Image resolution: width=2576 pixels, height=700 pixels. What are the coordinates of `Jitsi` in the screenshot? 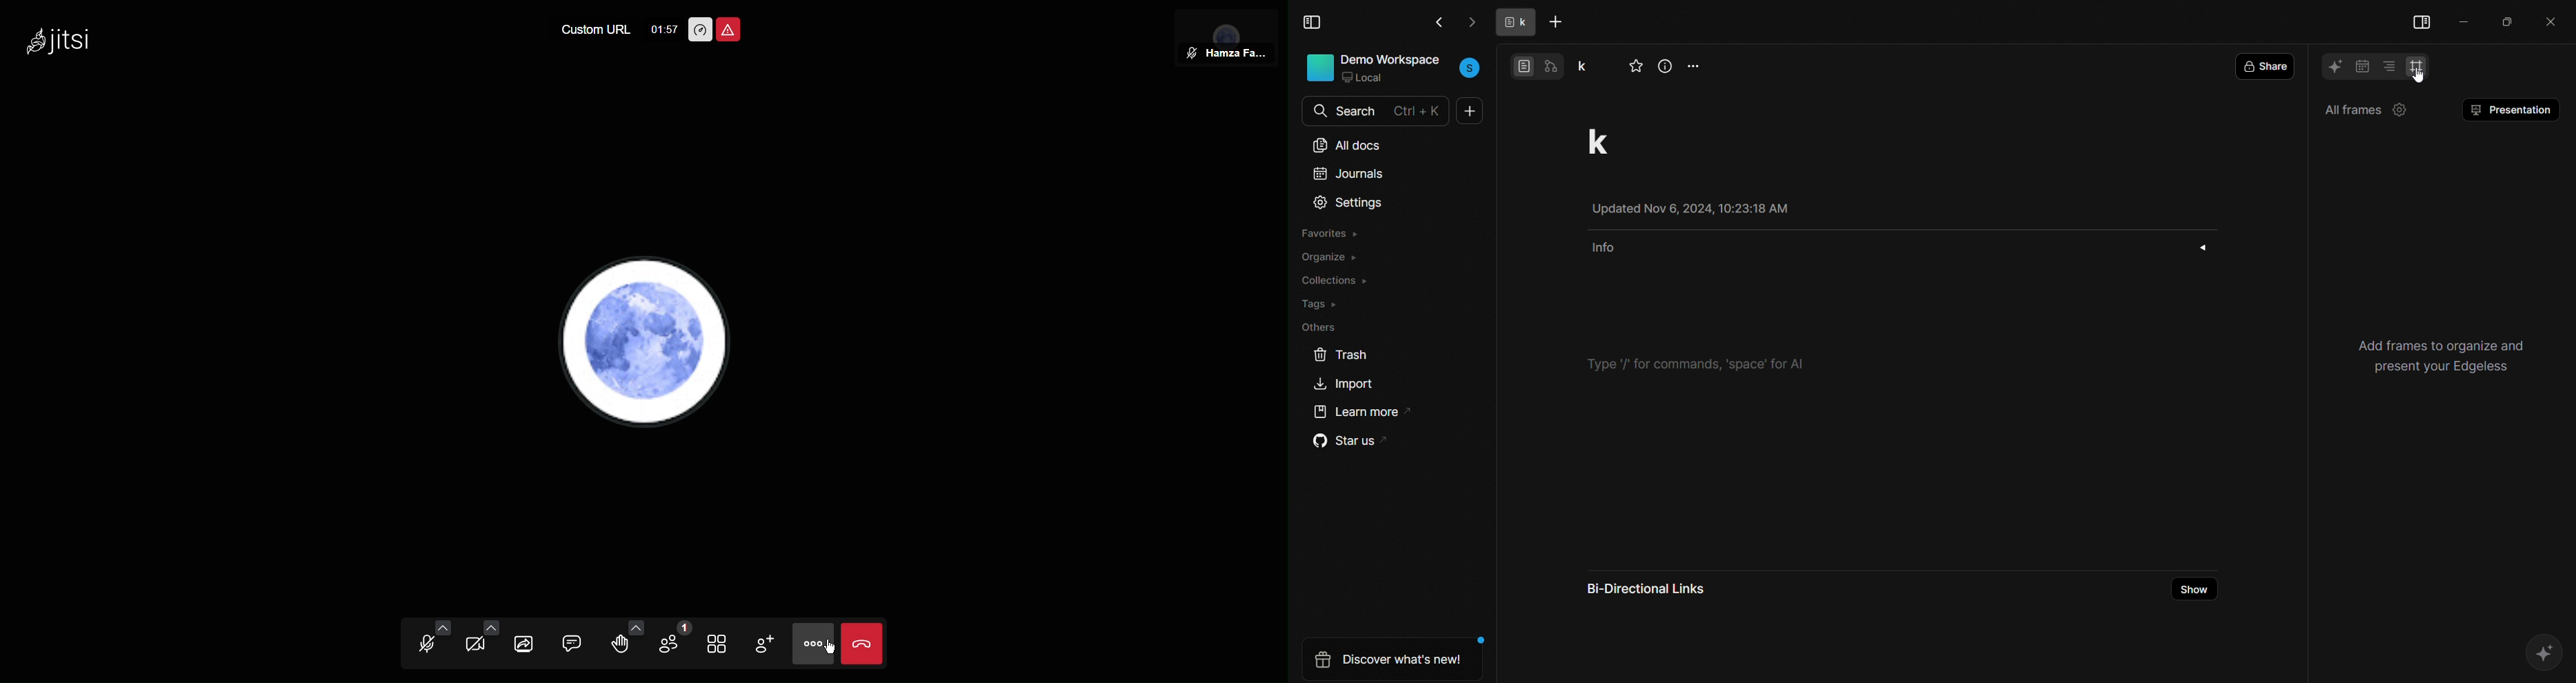 It's located at (65, 41).